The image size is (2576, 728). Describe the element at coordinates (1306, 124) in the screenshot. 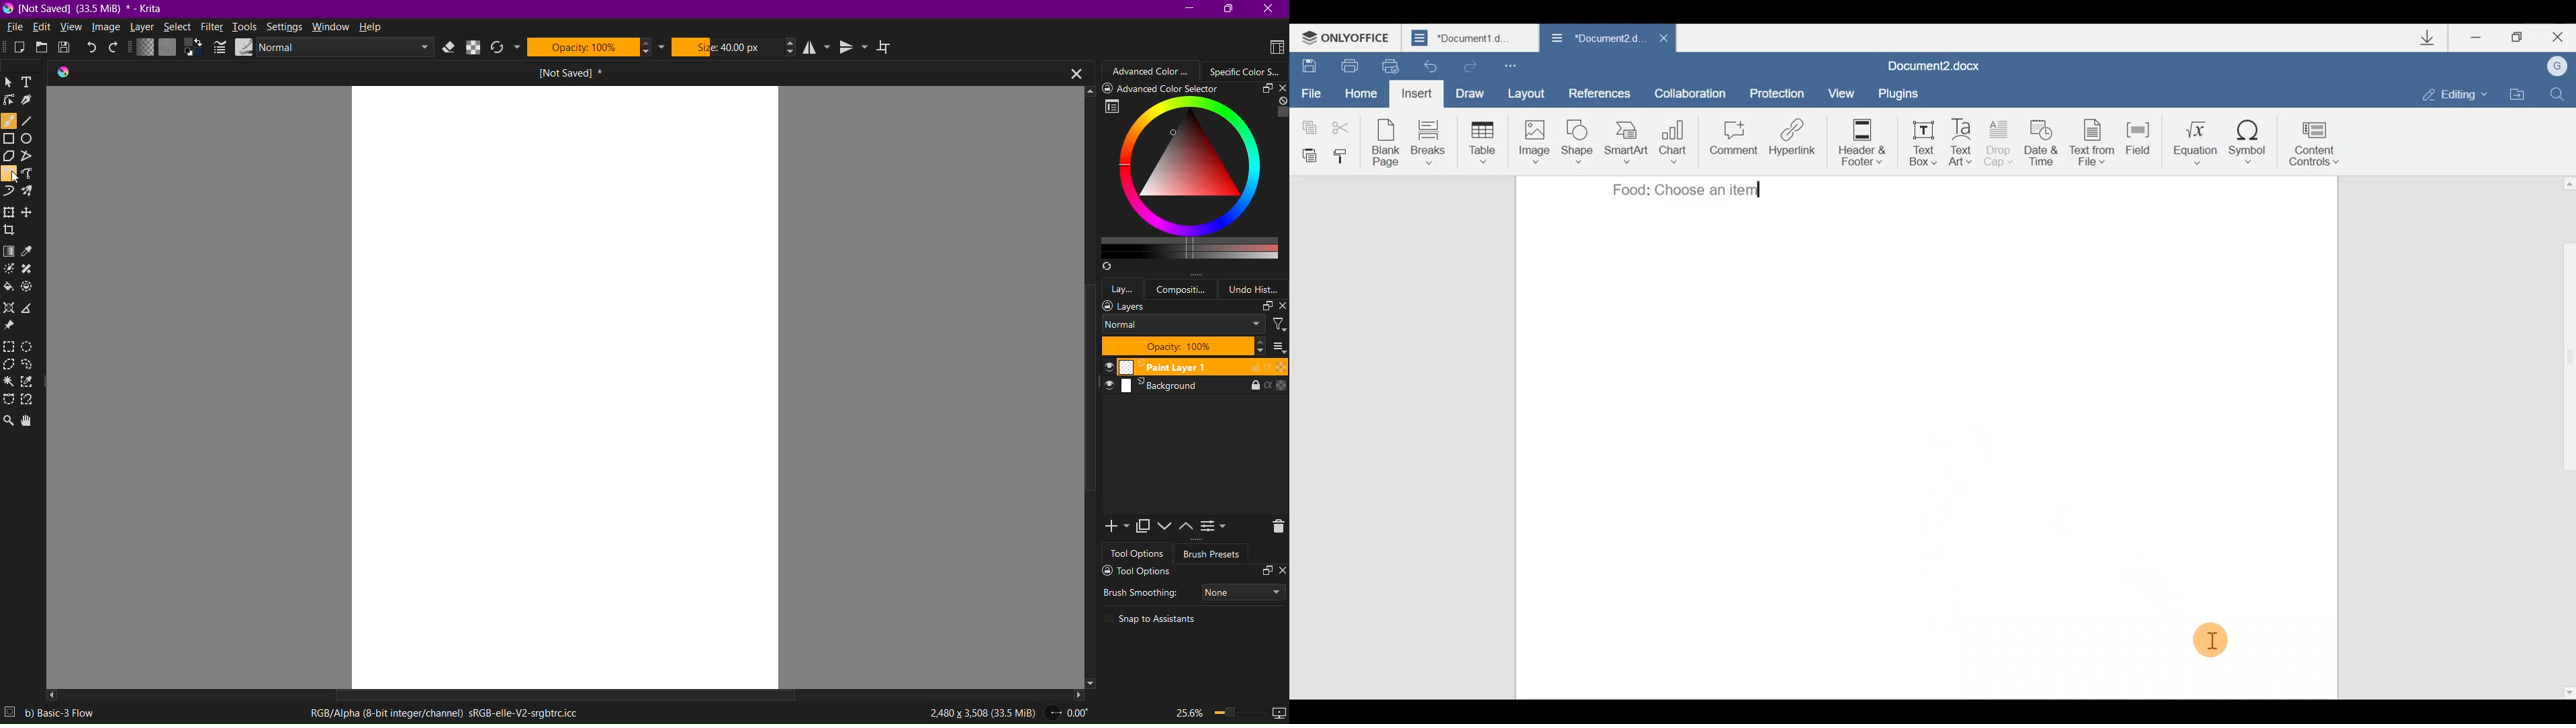

I see `Copy` at that location.